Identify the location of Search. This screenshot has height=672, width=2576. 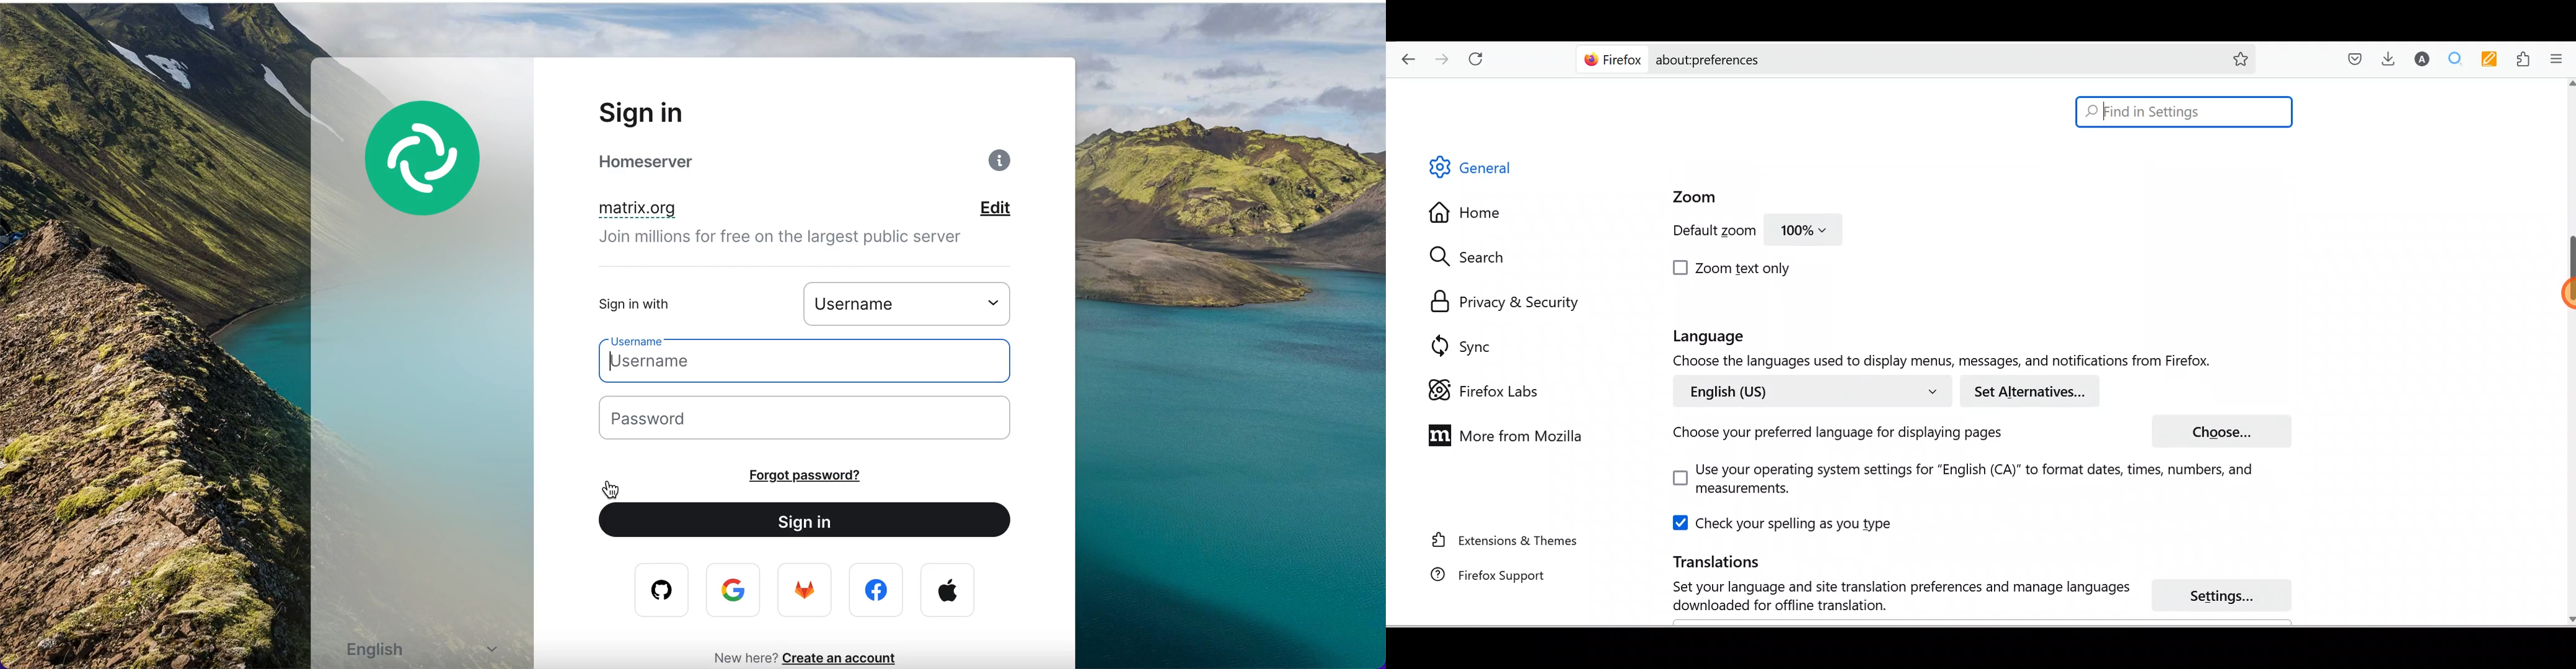
(1473, 256).